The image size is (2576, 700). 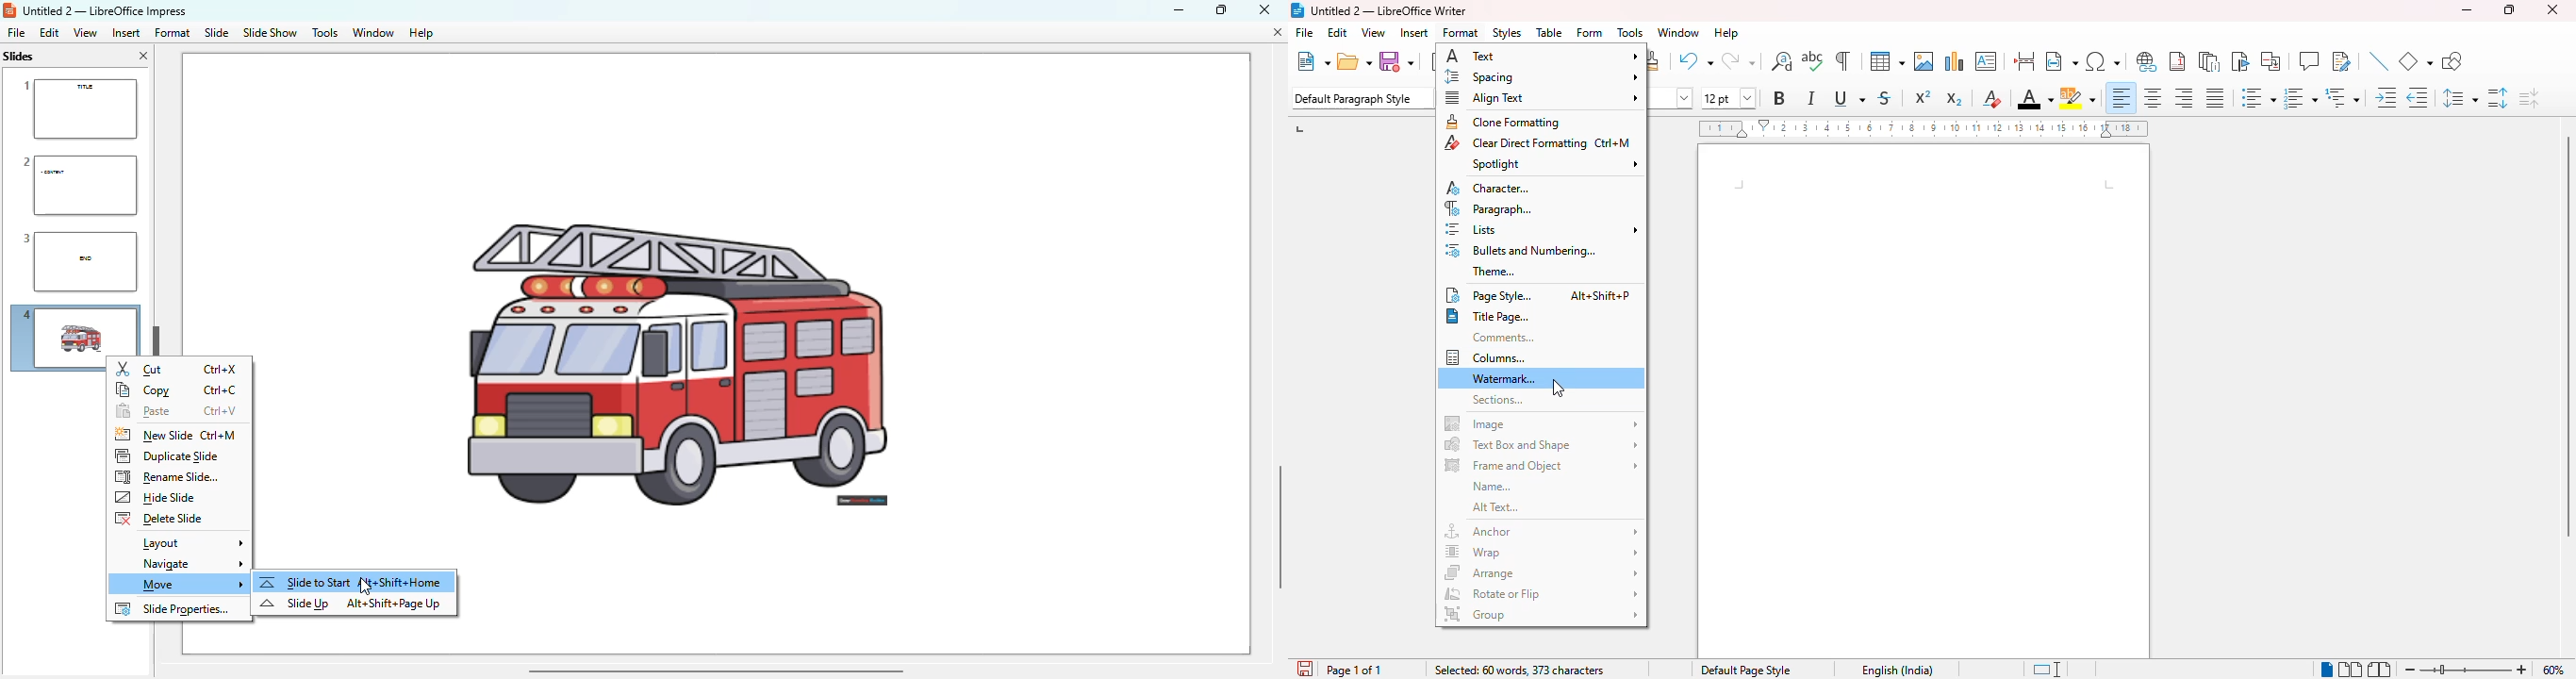 What do you see at coordinates (1902, 671) in the screenshot?
I see `English (India)` at bounding box center [1902, 671].